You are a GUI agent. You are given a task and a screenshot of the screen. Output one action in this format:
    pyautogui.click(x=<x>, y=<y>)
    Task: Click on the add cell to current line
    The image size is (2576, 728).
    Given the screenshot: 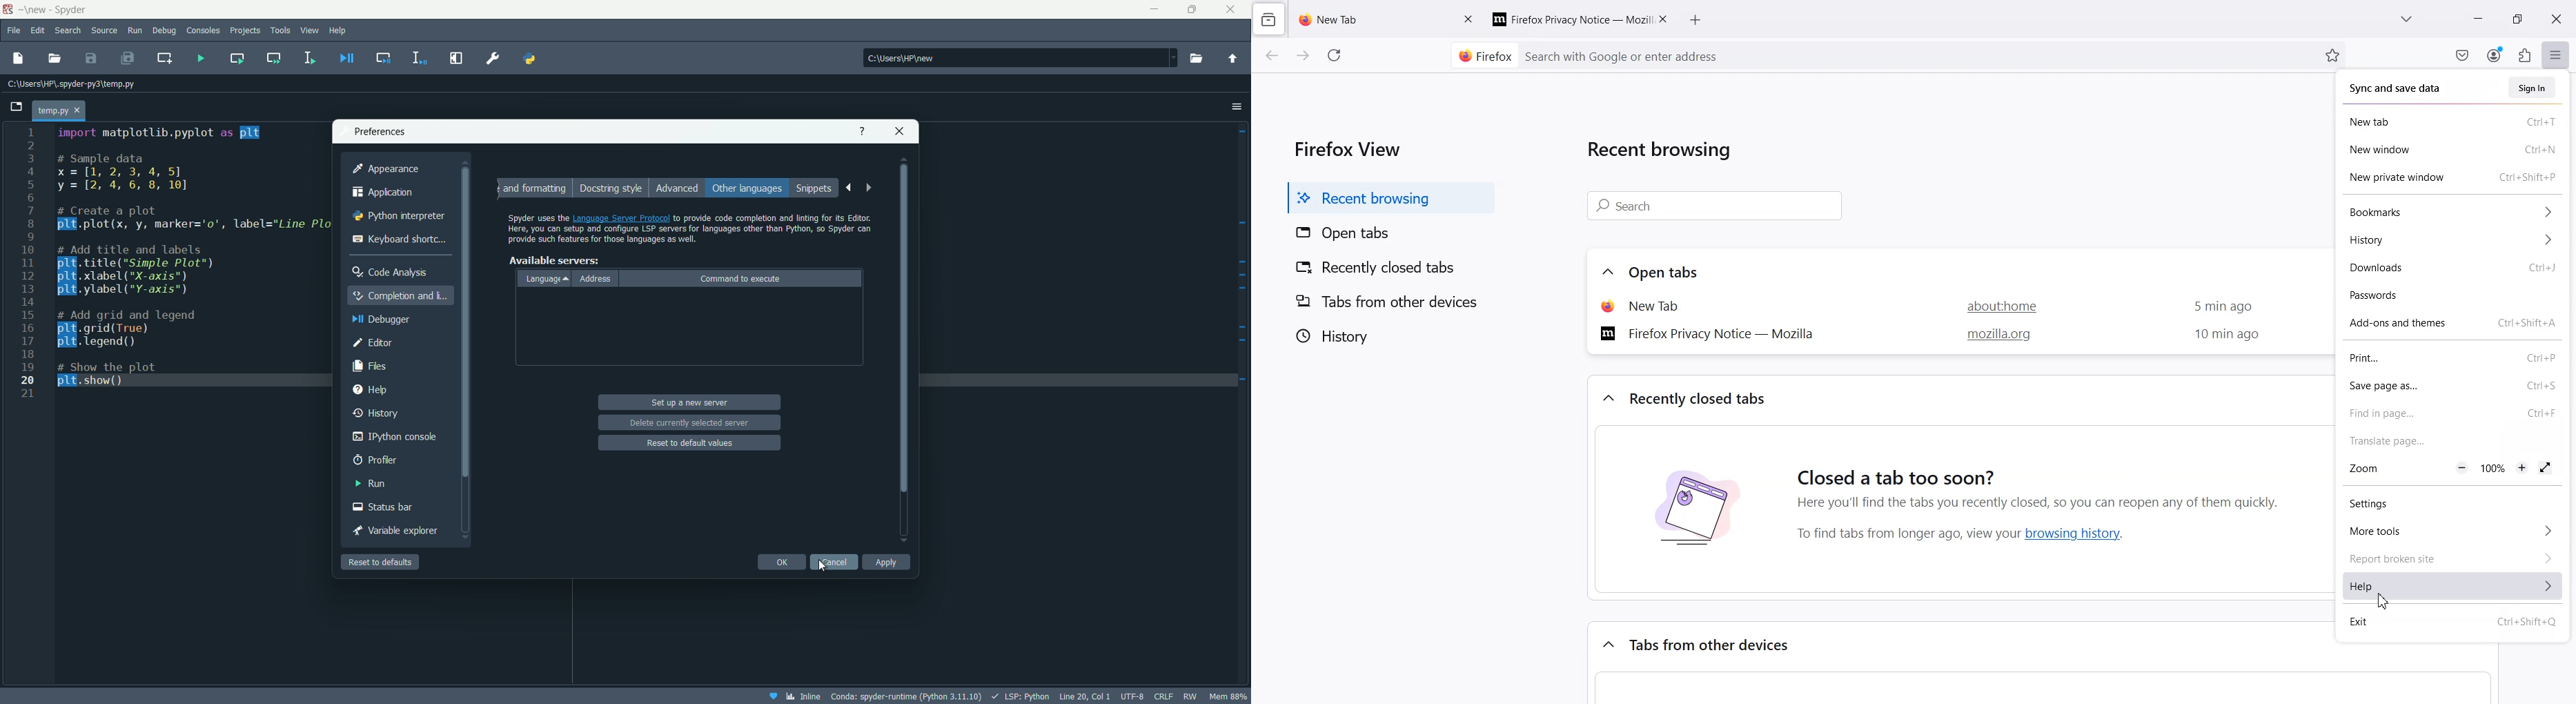 What is the action you would take?
    pyautogui.click(x=164, y=57)
    